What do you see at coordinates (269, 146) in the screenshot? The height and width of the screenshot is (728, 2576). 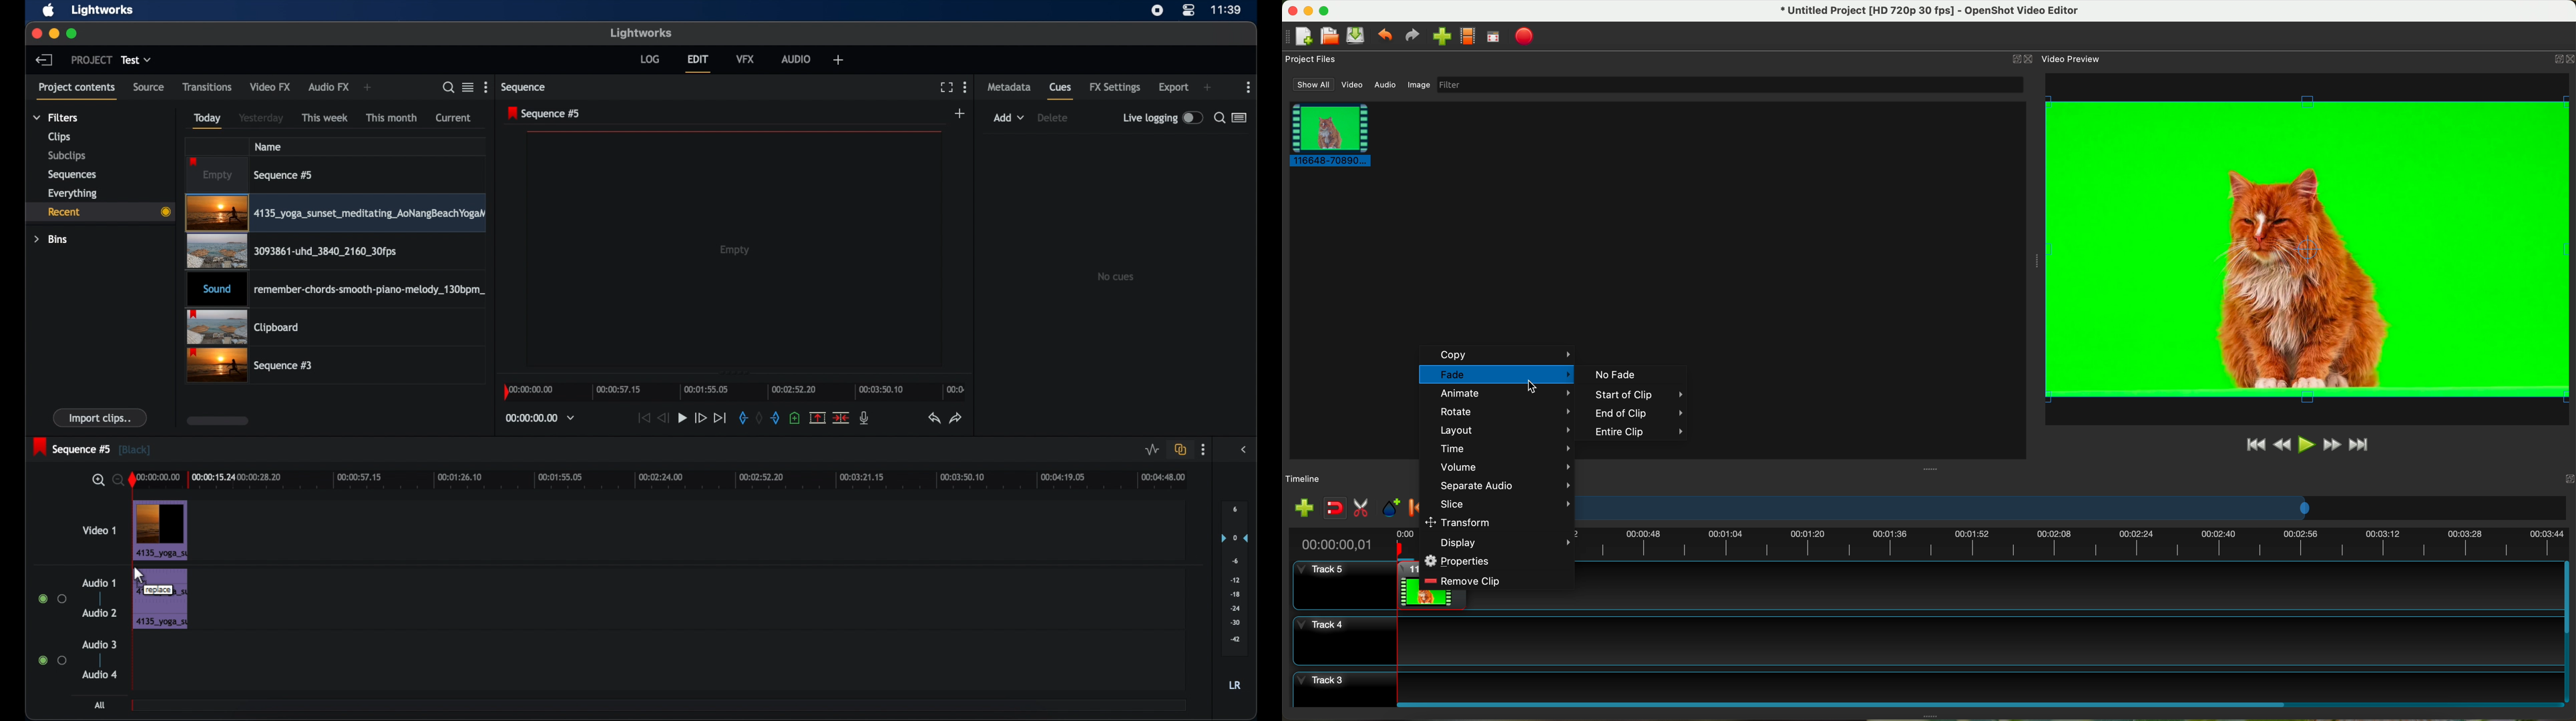 I see `name` at bounding box center [269, 146].